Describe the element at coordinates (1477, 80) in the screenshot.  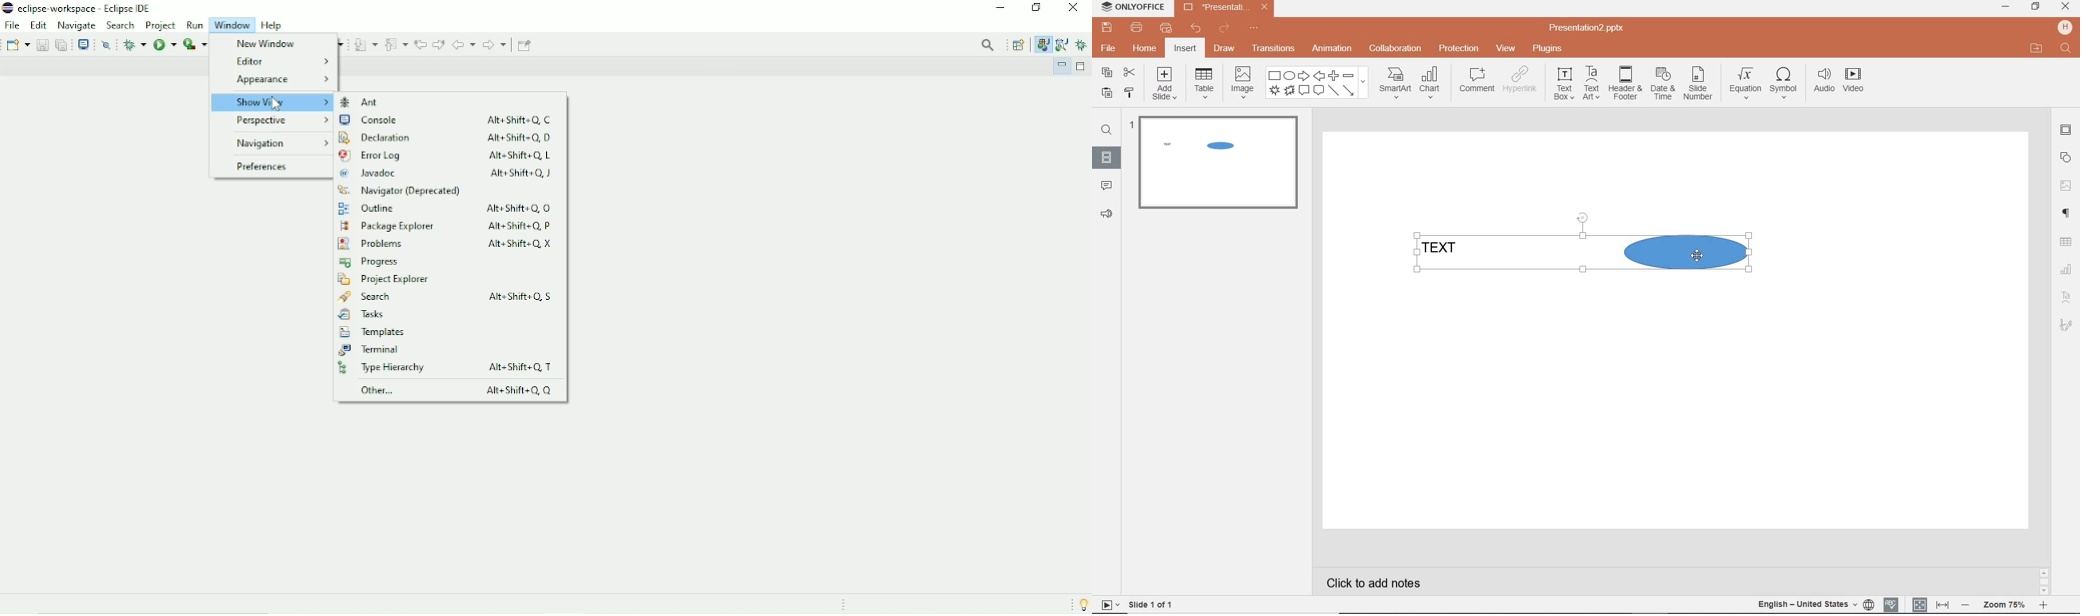
I see `comment` at that location.